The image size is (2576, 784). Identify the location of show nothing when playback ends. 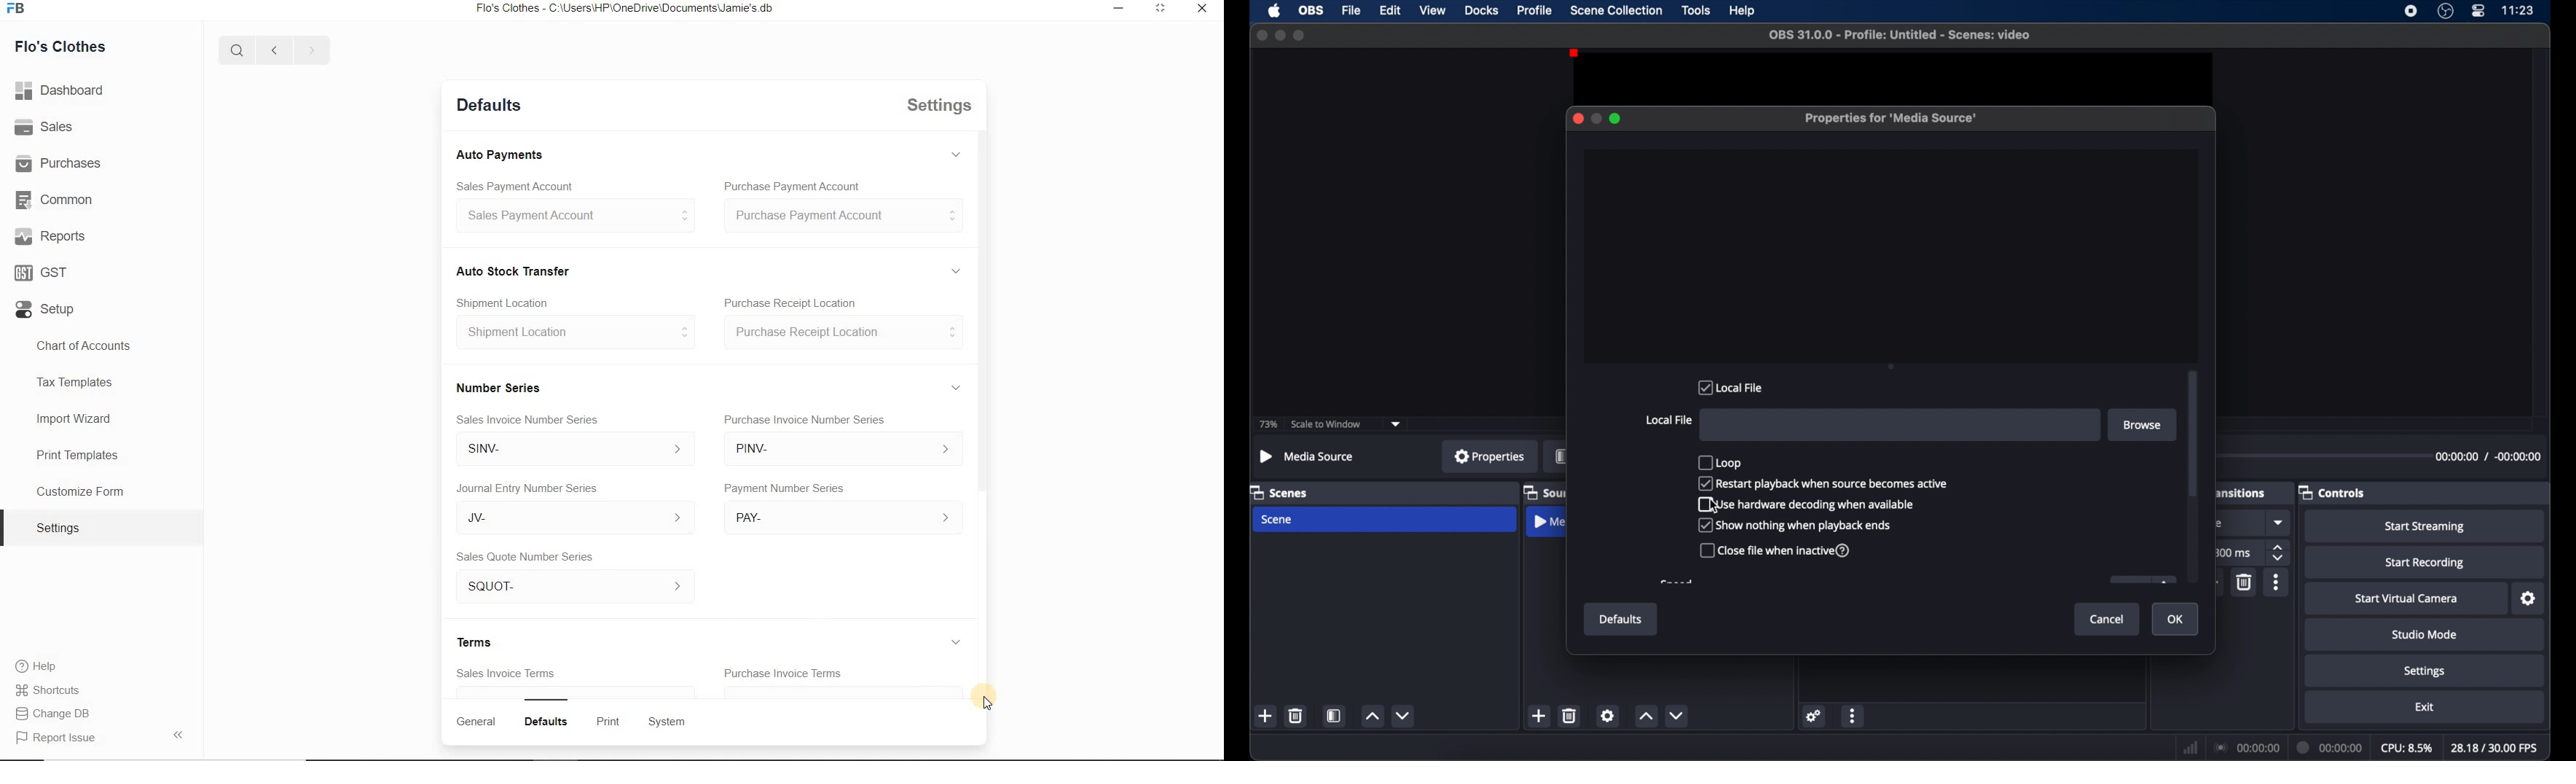
(1795, 525).